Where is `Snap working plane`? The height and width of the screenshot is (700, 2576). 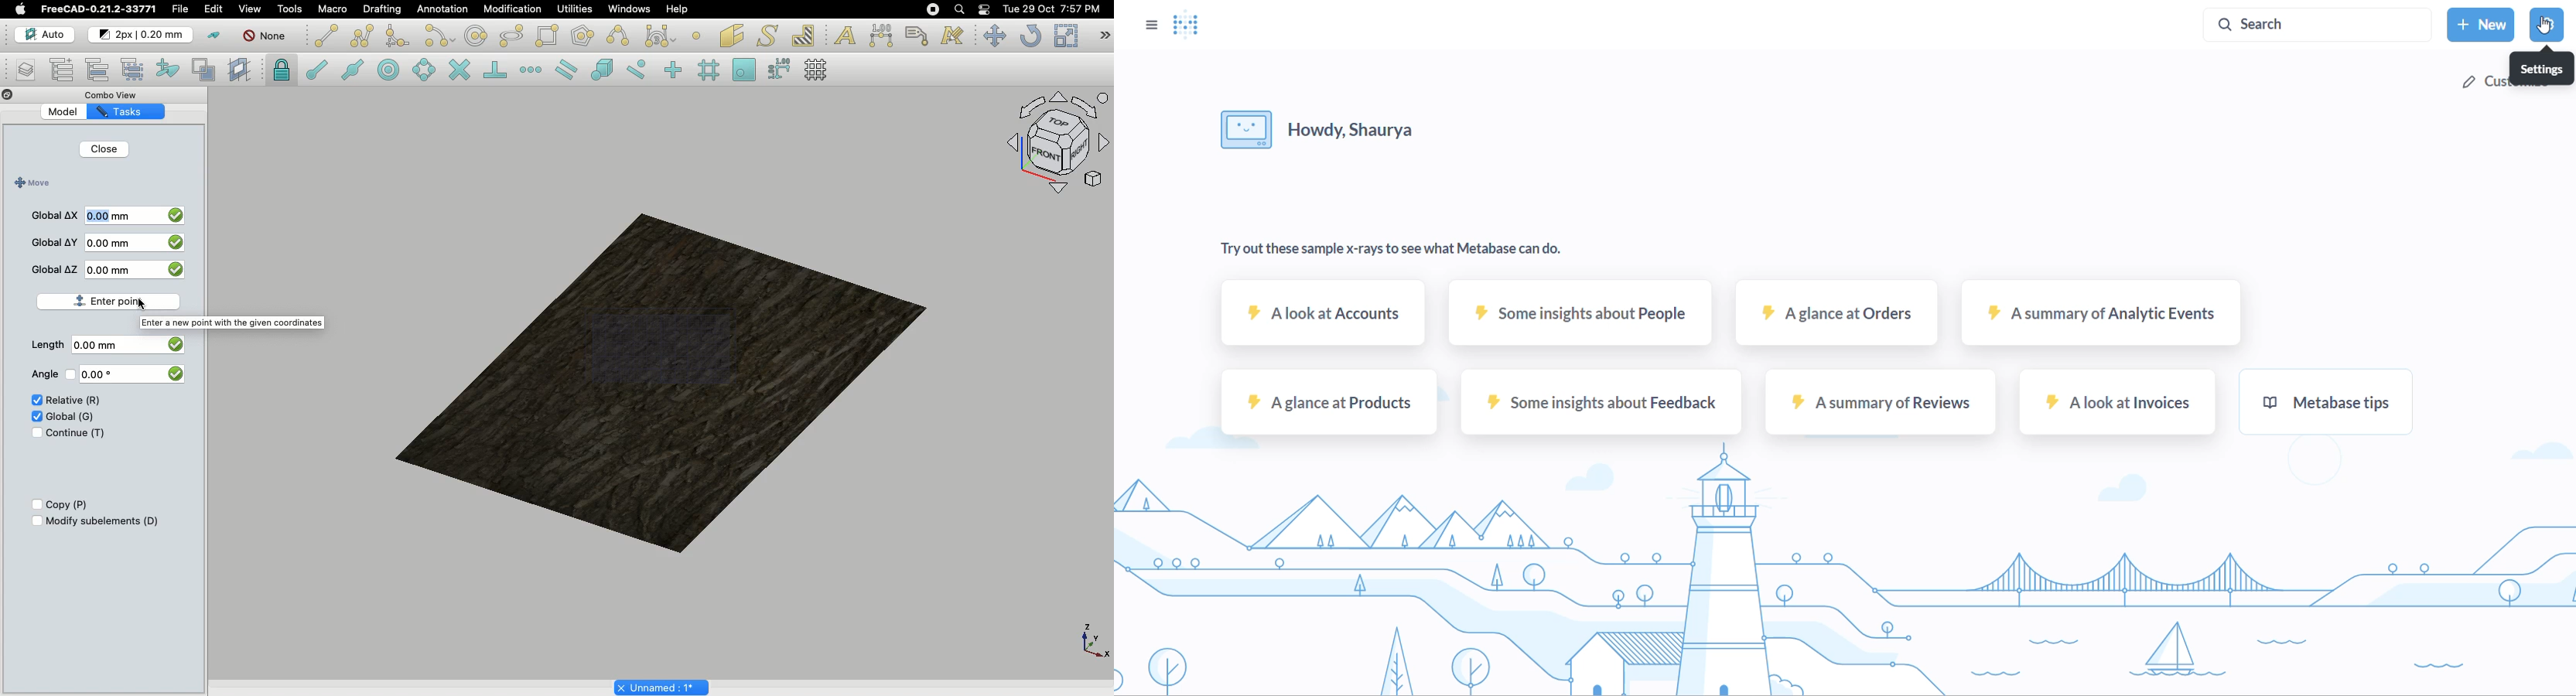 Snap working plane is located at coordinates (744, 71).